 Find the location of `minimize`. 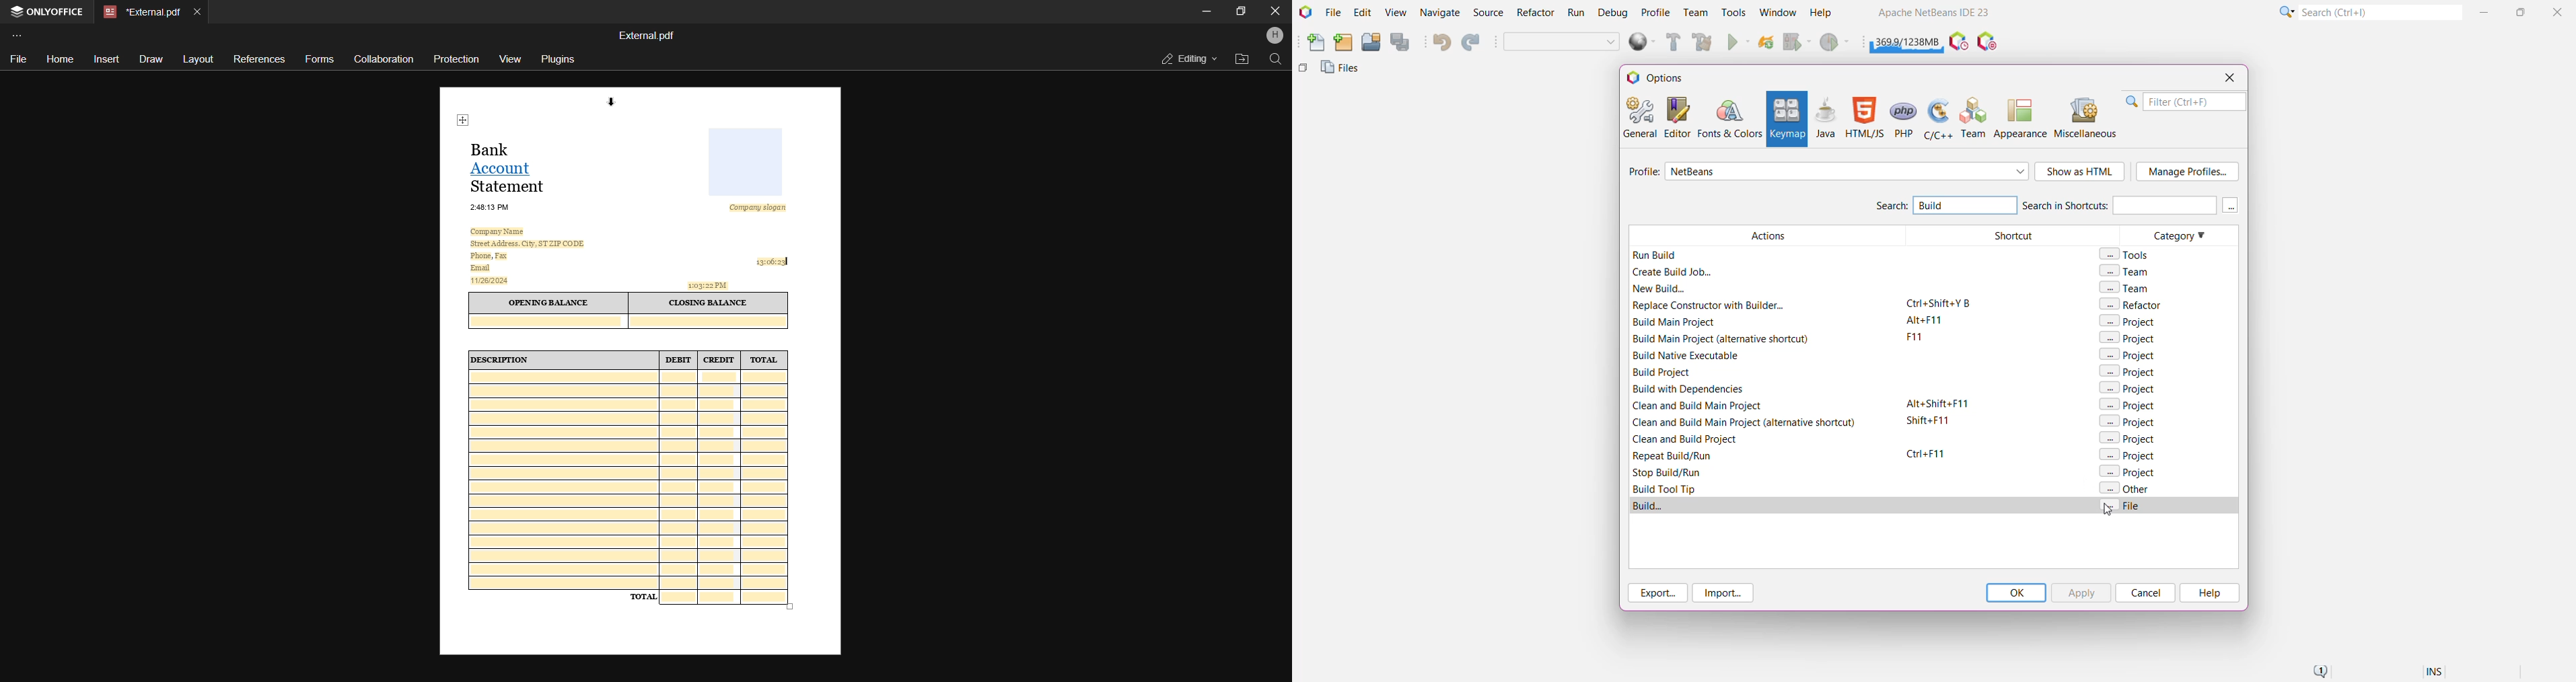

minimize is located at coordinates (1206, 11).